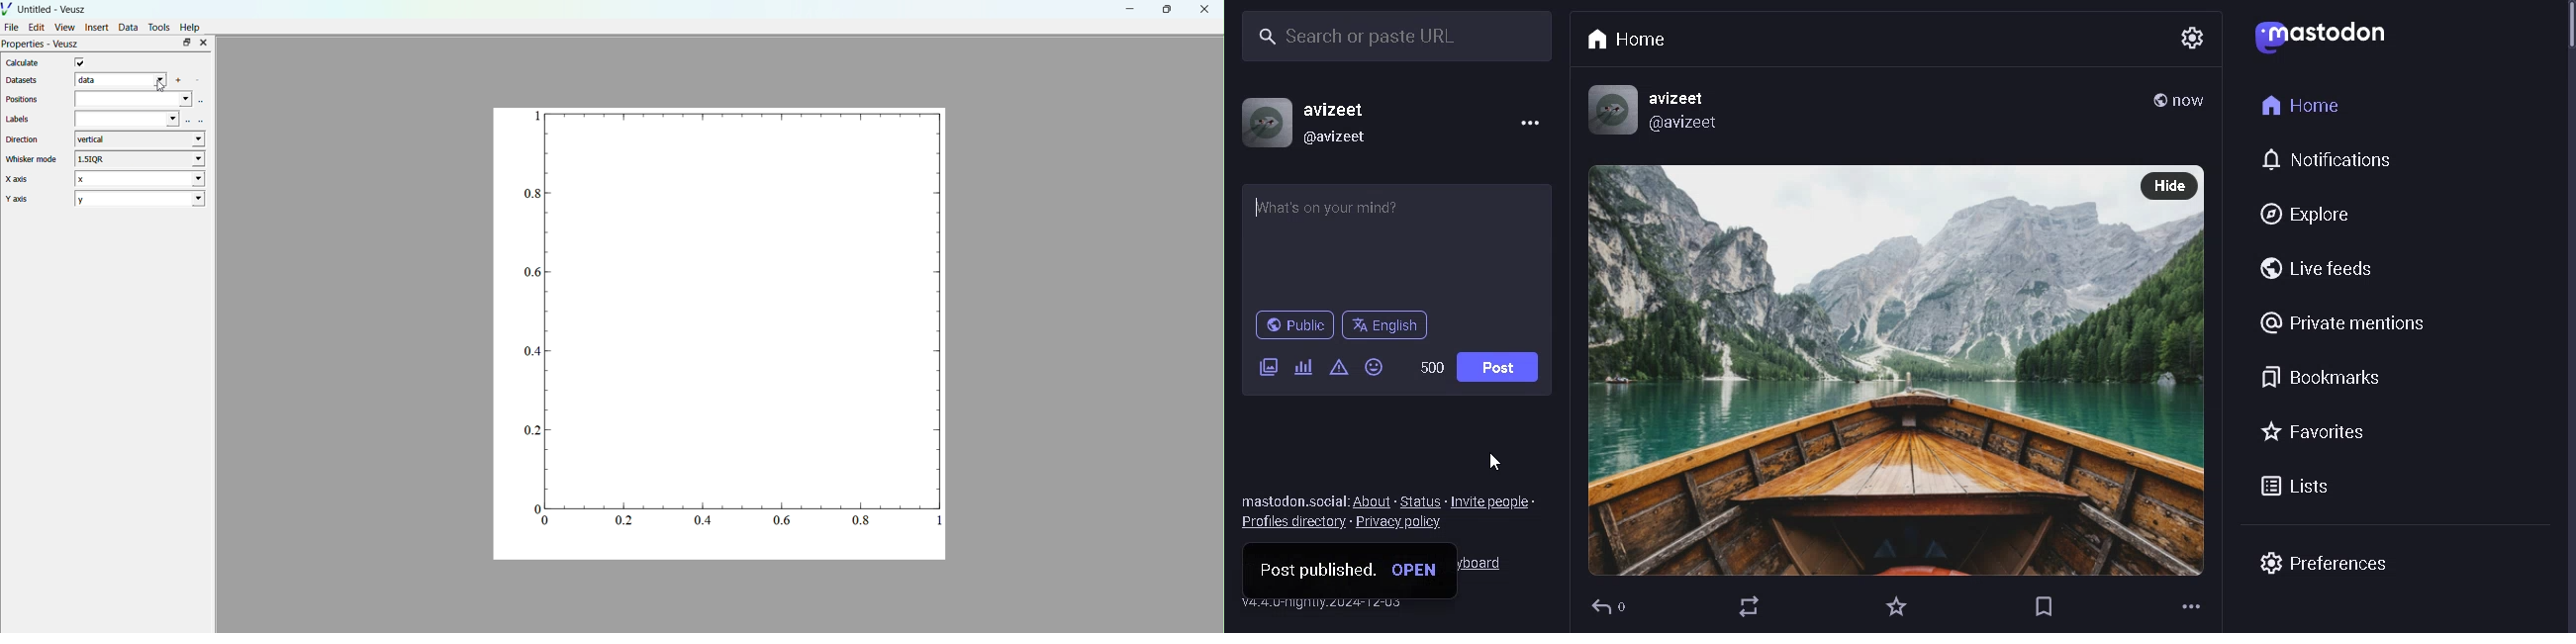 The width and height of the screenshot is (2576, 644). I want to click on add image, so click(1268, 366).